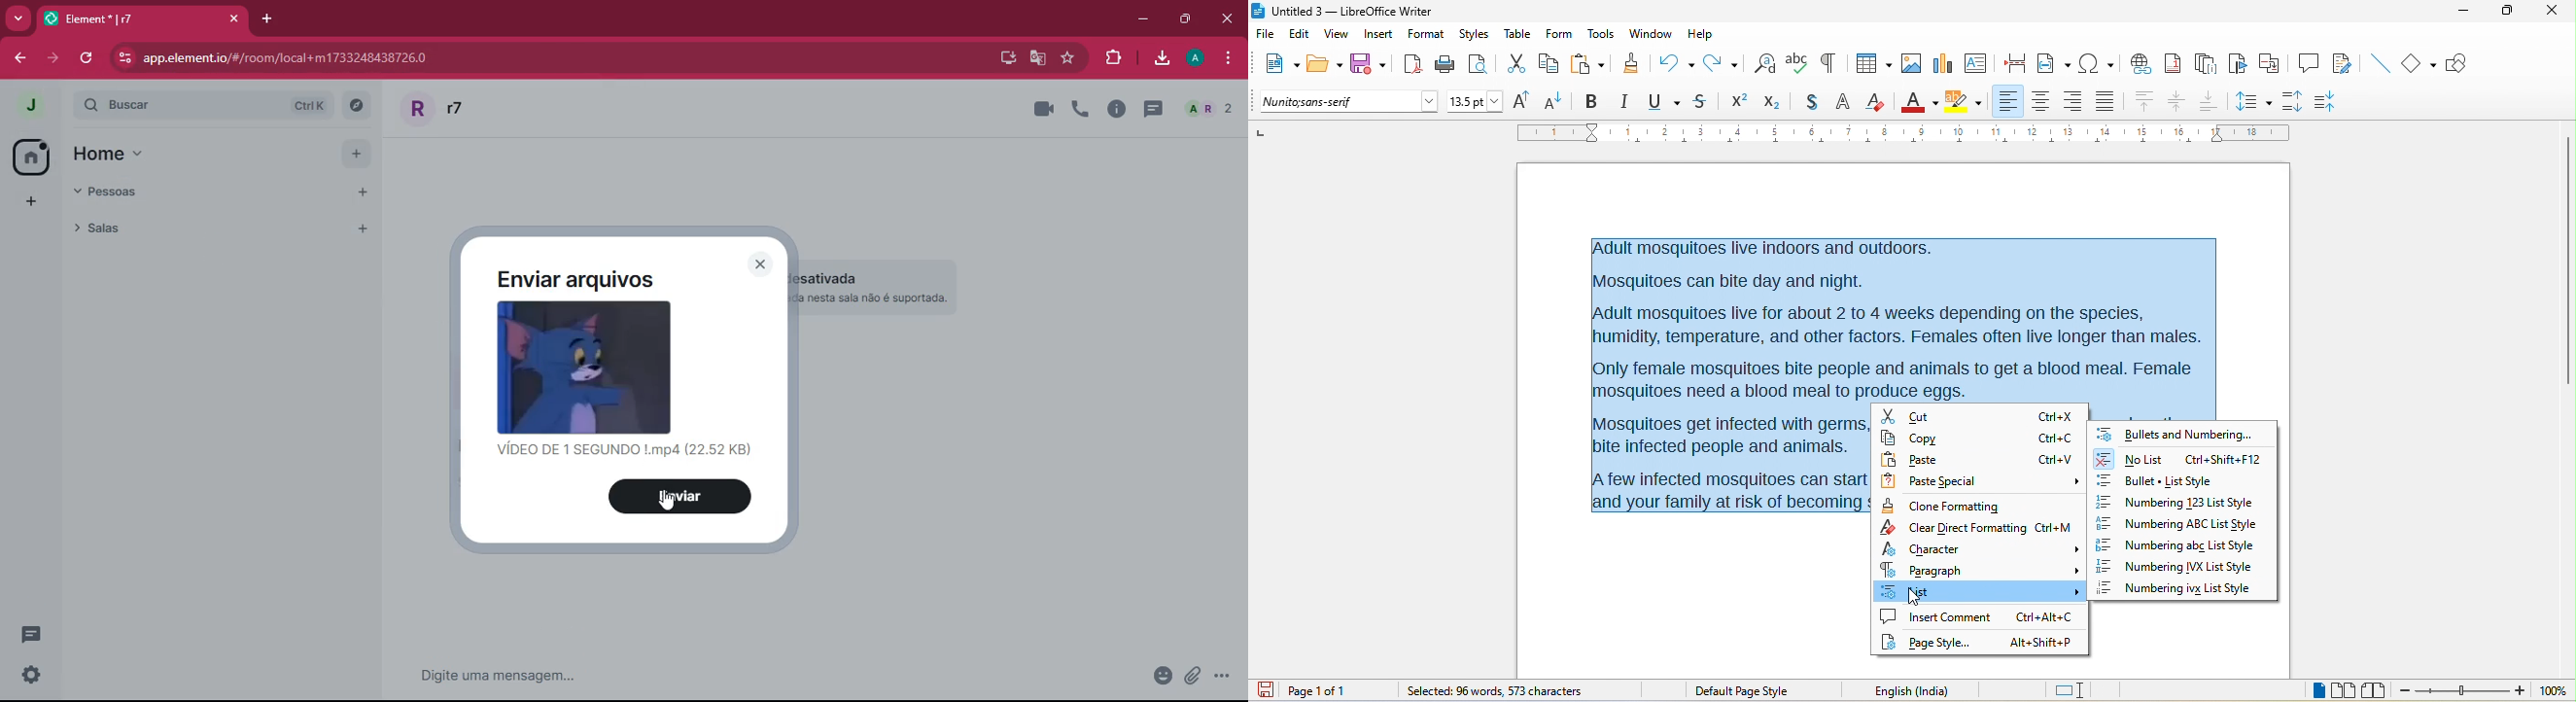 Image resolution: width=2576 pixels, height=728 pixels. What do you see at coordinates (1225, 58) in the screenshot?
I see `menu` at bounding box center [1225, 58].